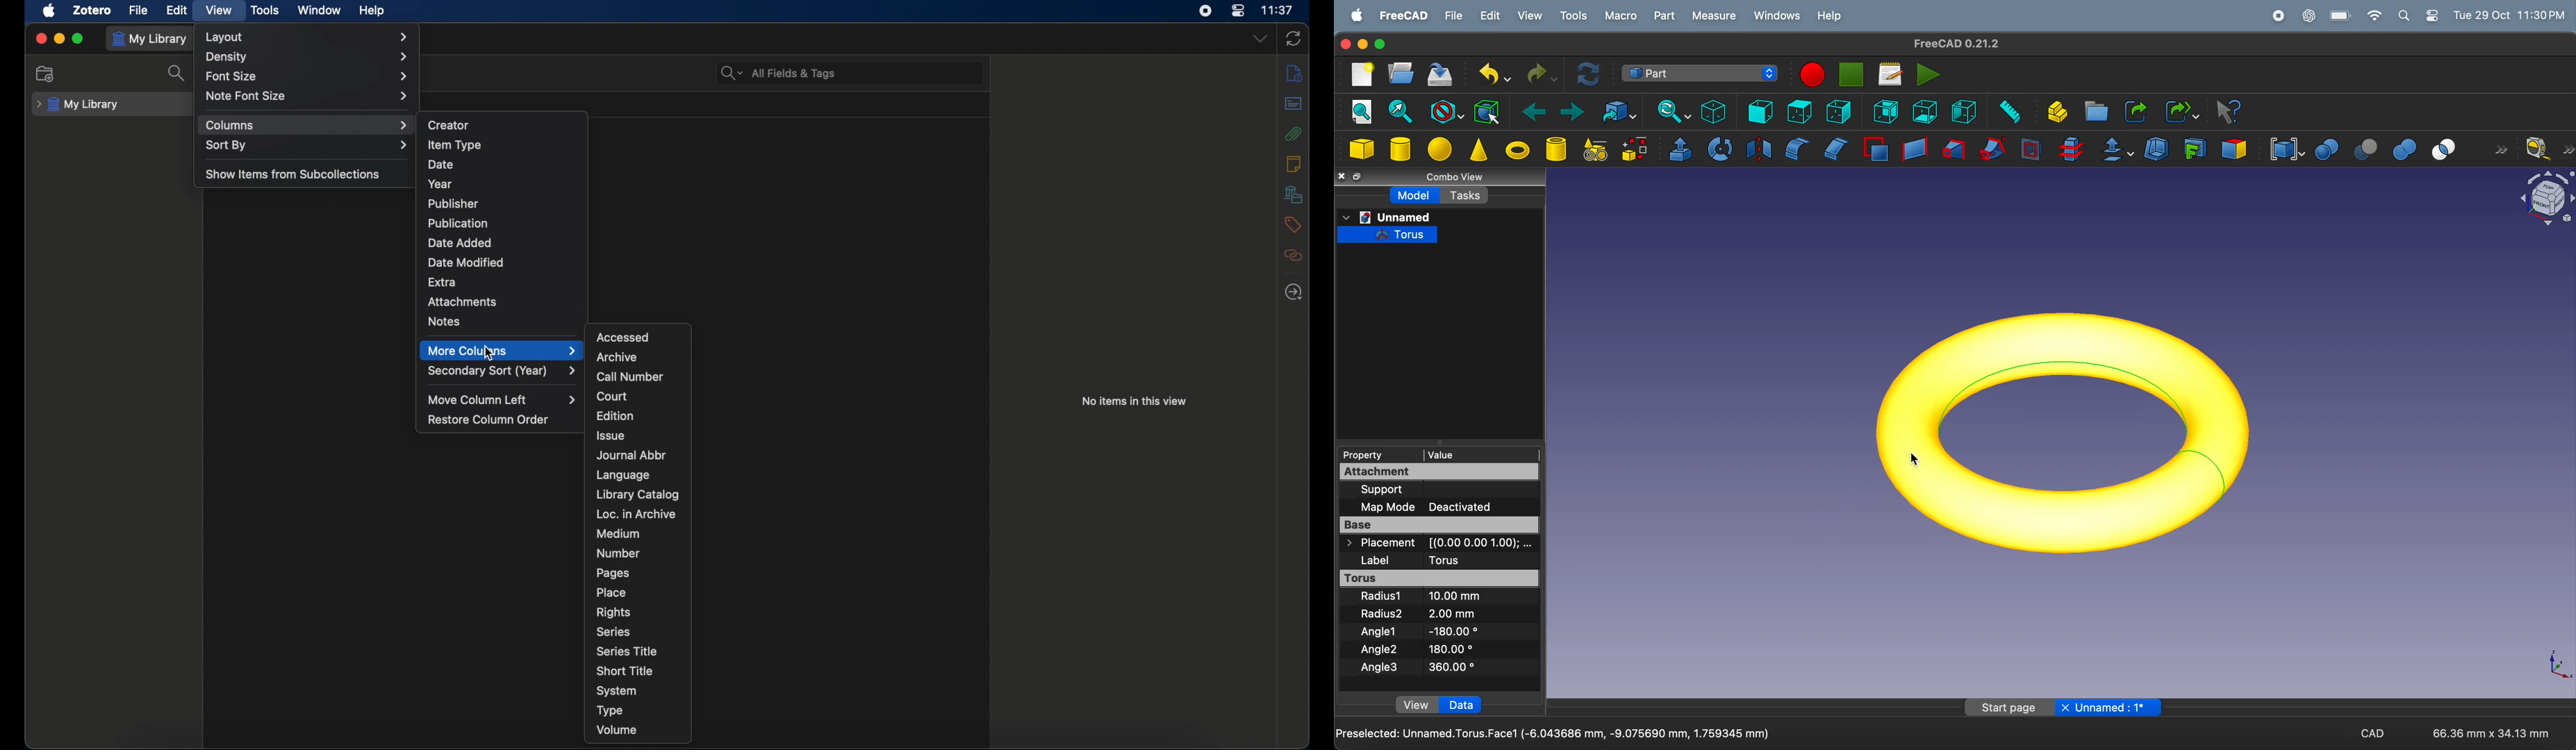 This screenshot has height=756, width=2576. Describe the element at coordinates (2107, 707) in the screenshot. I see `Unnamed: 1` at that location.